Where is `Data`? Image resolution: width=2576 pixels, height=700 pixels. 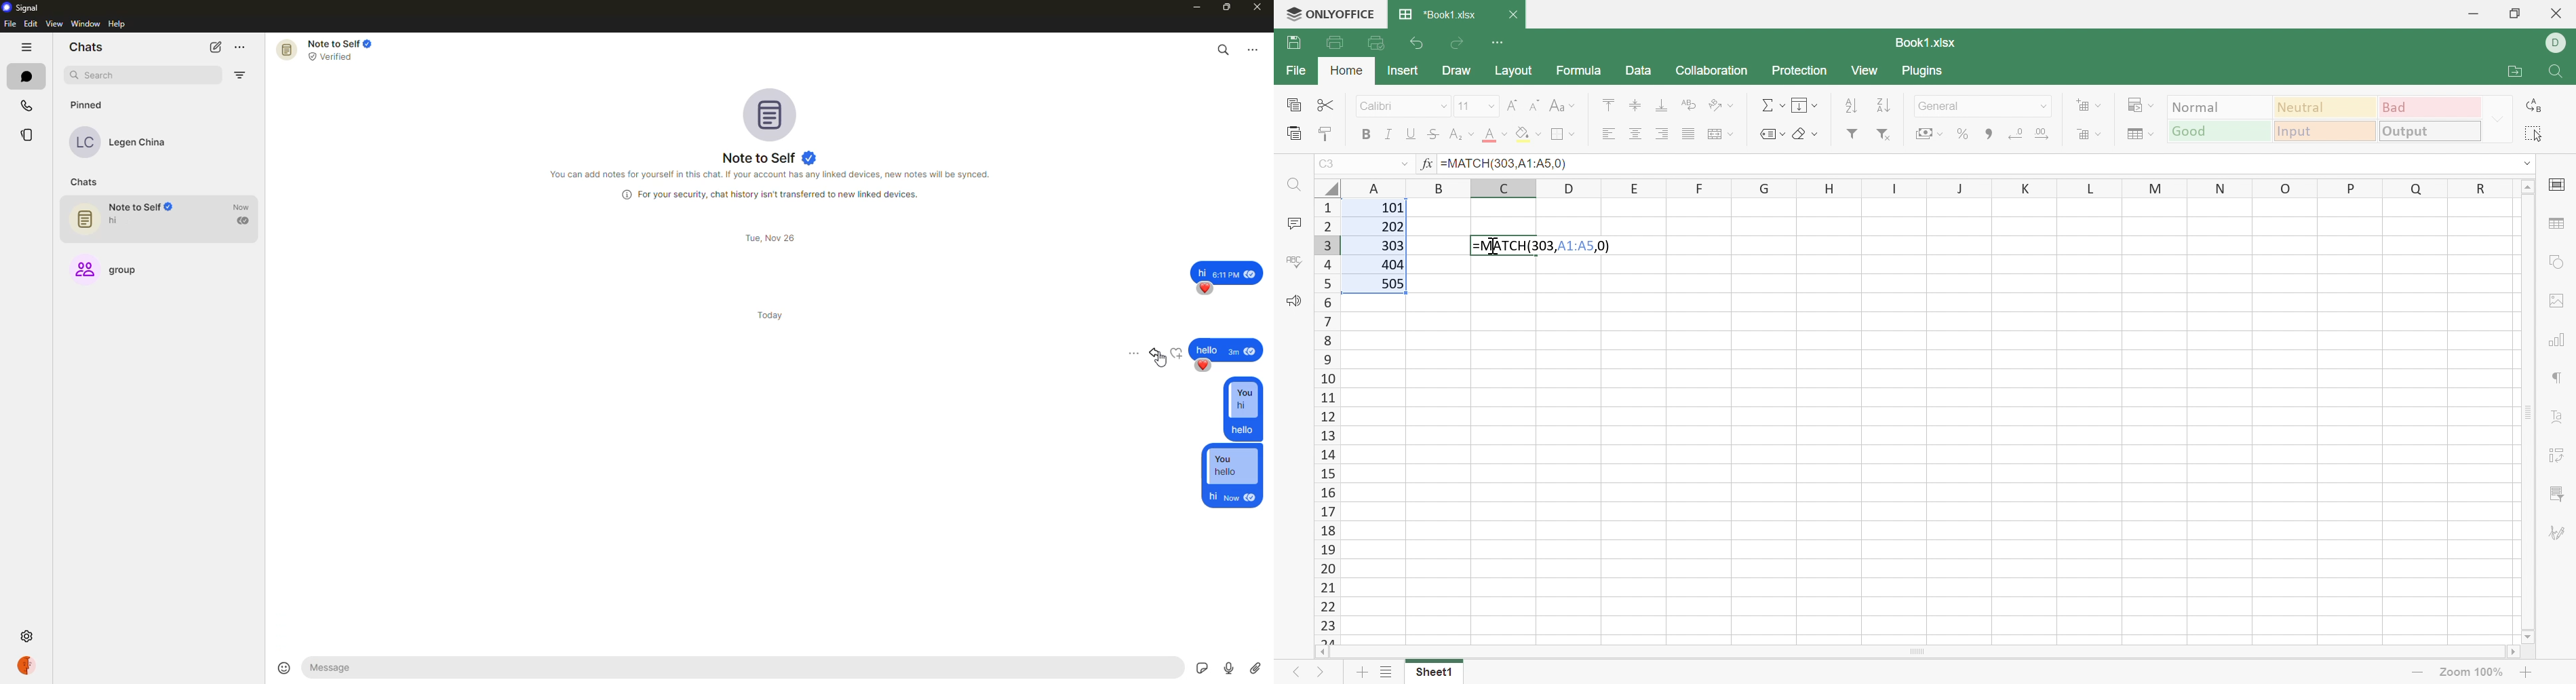 Data is located at coordinates (1641, 72).